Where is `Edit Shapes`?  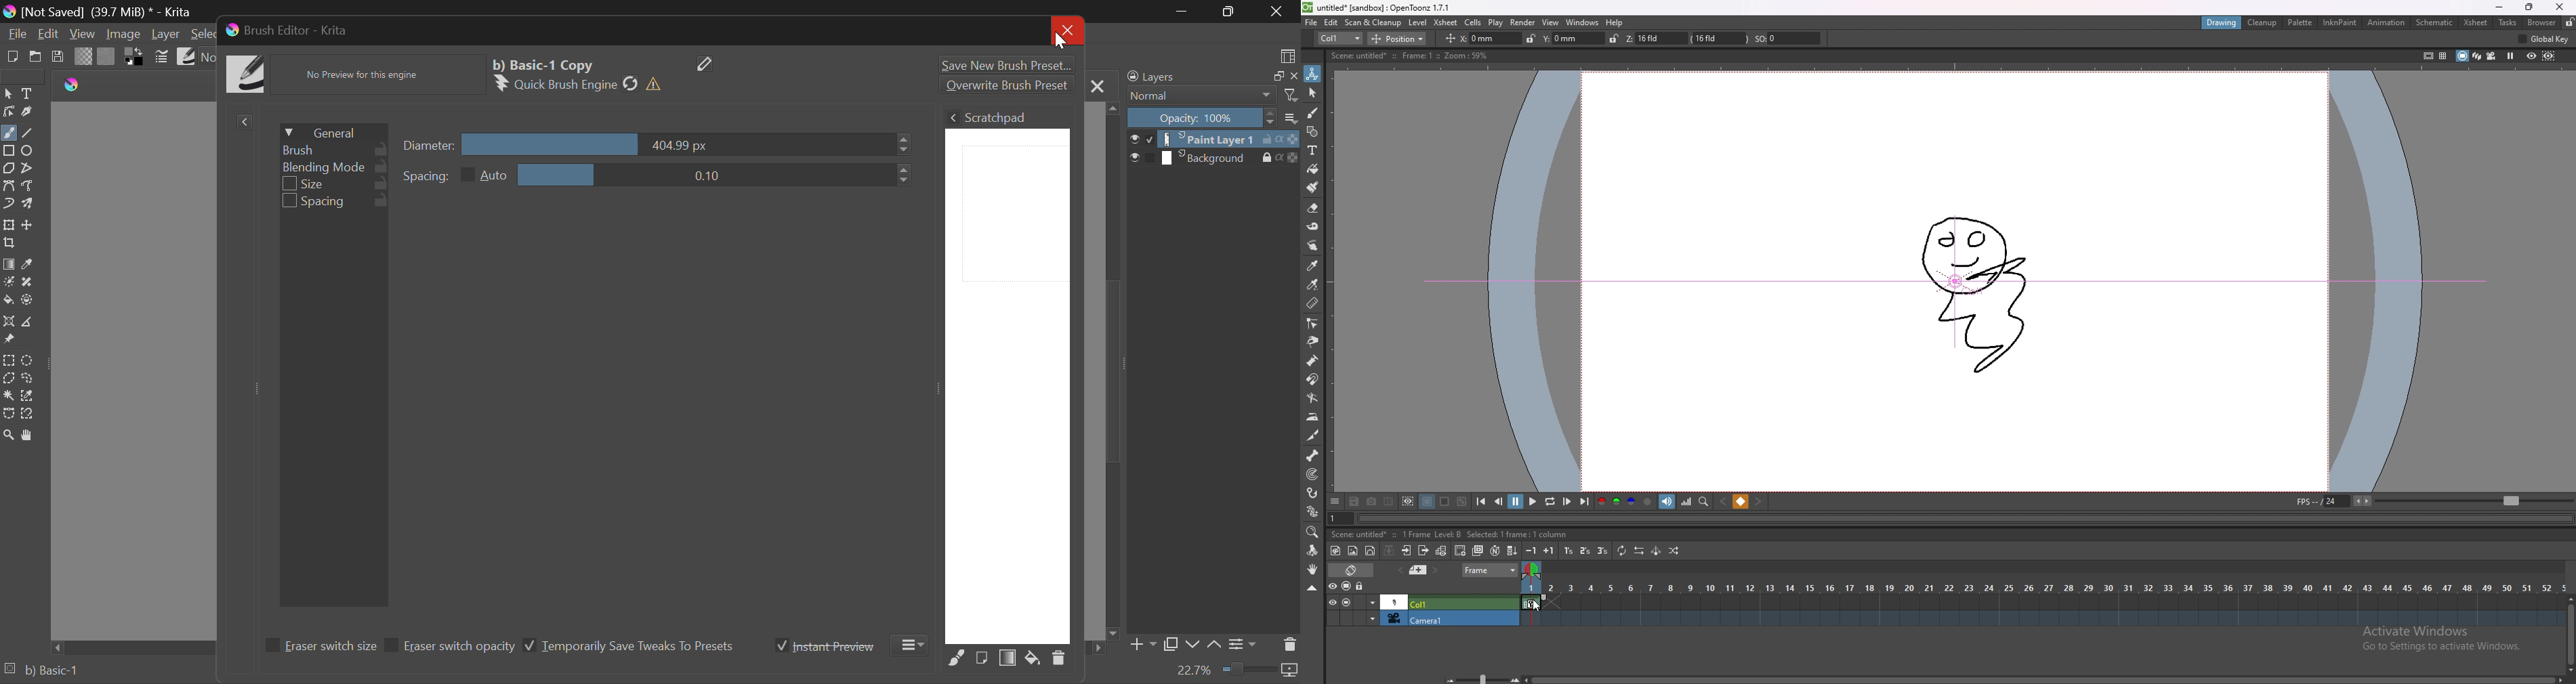 Edit Shapes is located at coordinates (8, 111).